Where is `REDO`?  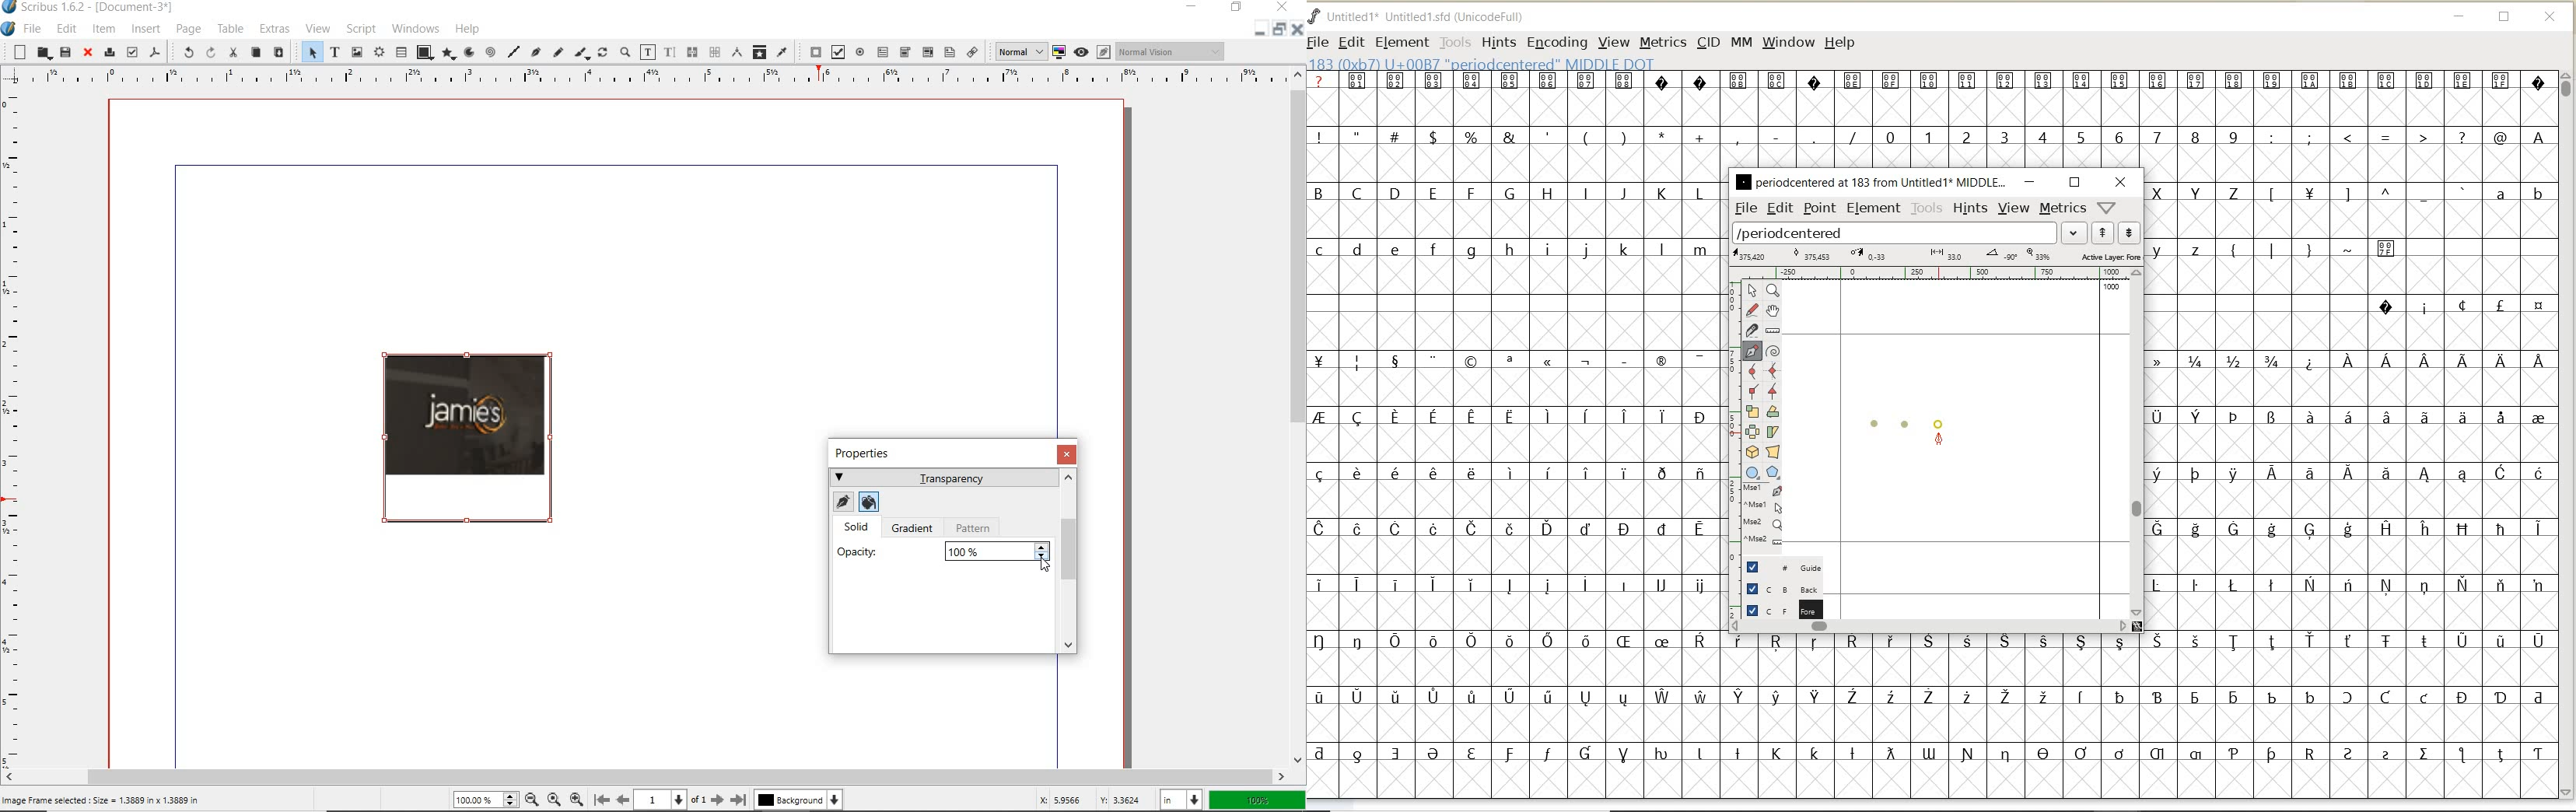
REDO is located at coordinates (209, 54).